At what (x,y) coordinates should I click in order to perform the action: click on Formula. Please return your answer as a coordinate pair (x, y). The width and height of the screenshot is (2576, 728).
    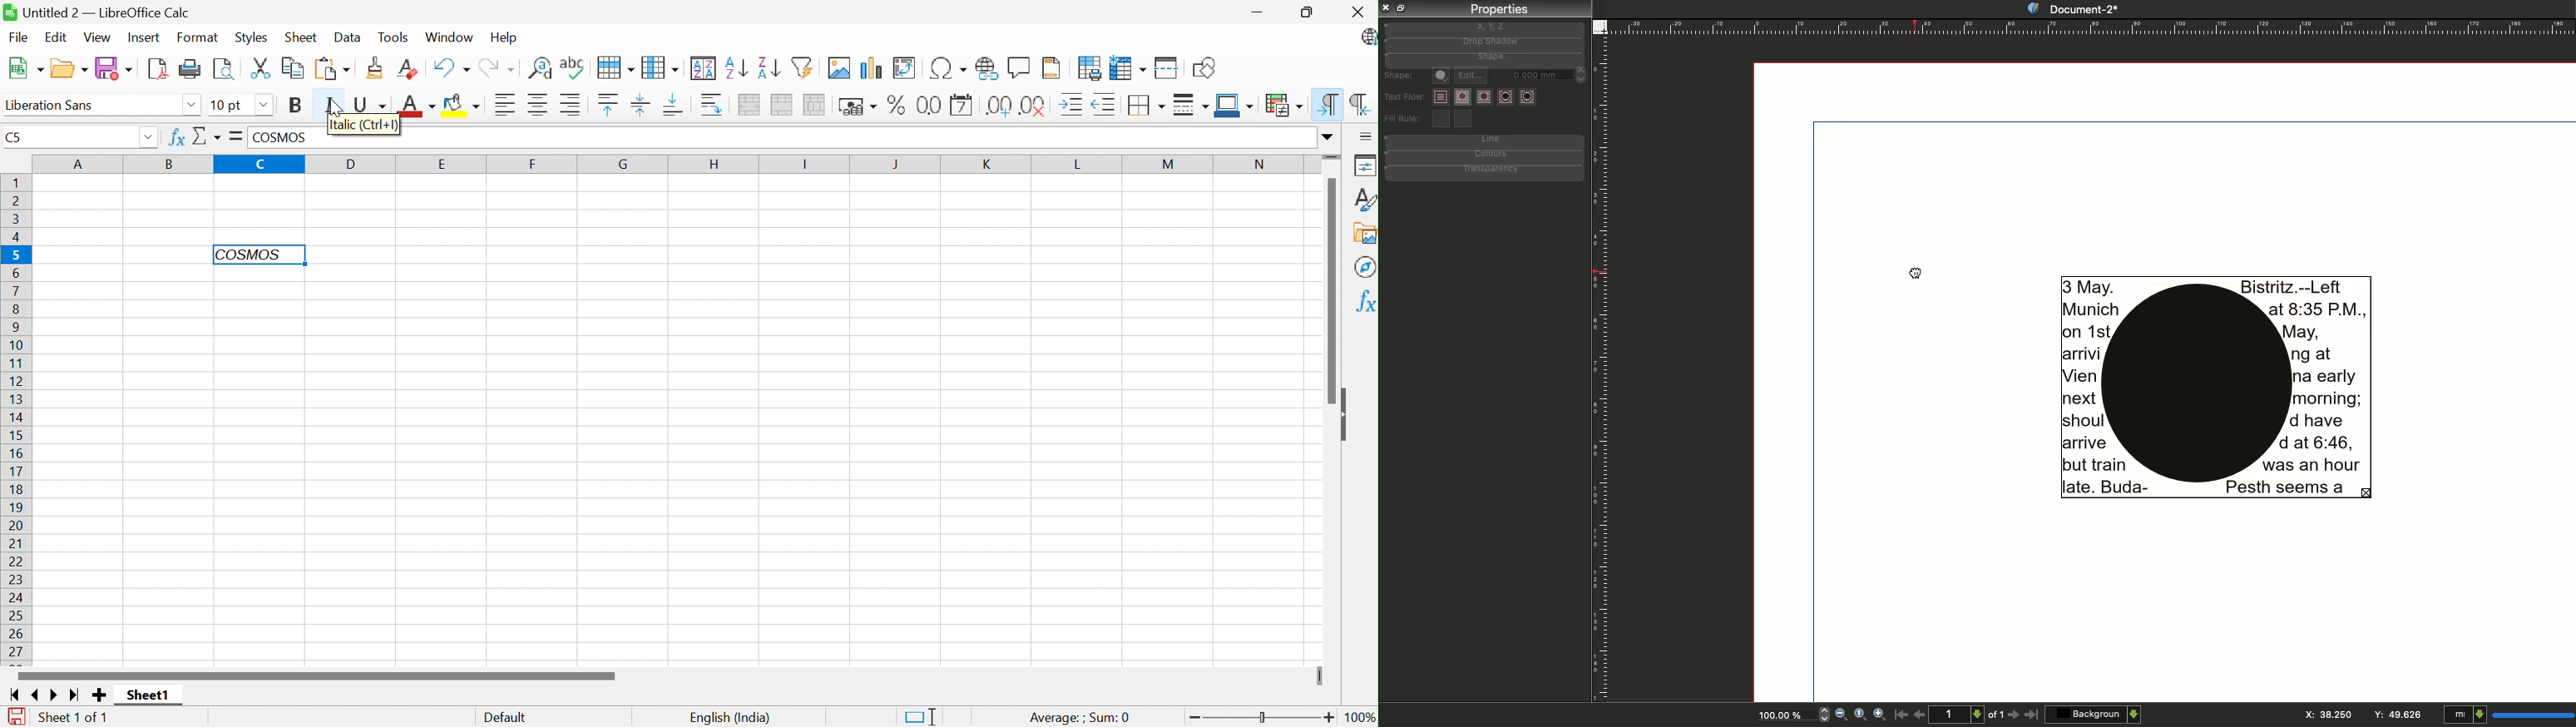
    Looking at the image, I should click on (234, 136).